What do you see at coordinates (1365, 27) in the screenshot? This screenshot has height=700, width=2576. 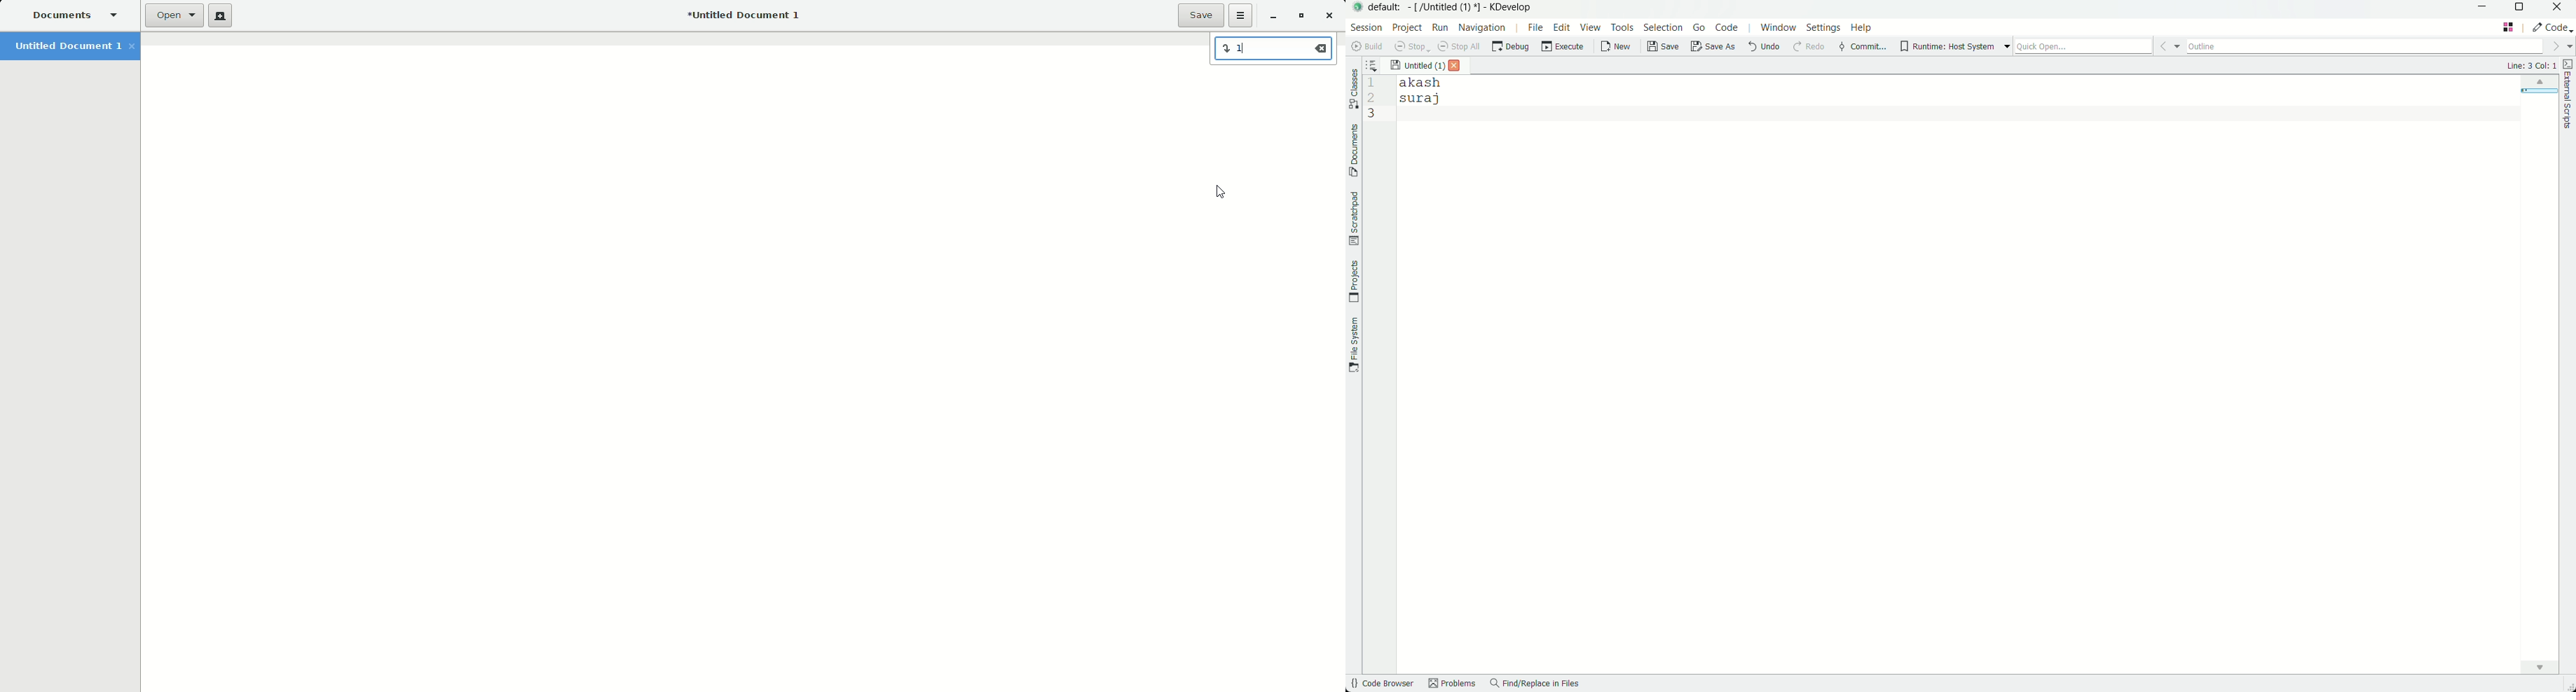 I see `session menu` at bounding box center [1365, 27].